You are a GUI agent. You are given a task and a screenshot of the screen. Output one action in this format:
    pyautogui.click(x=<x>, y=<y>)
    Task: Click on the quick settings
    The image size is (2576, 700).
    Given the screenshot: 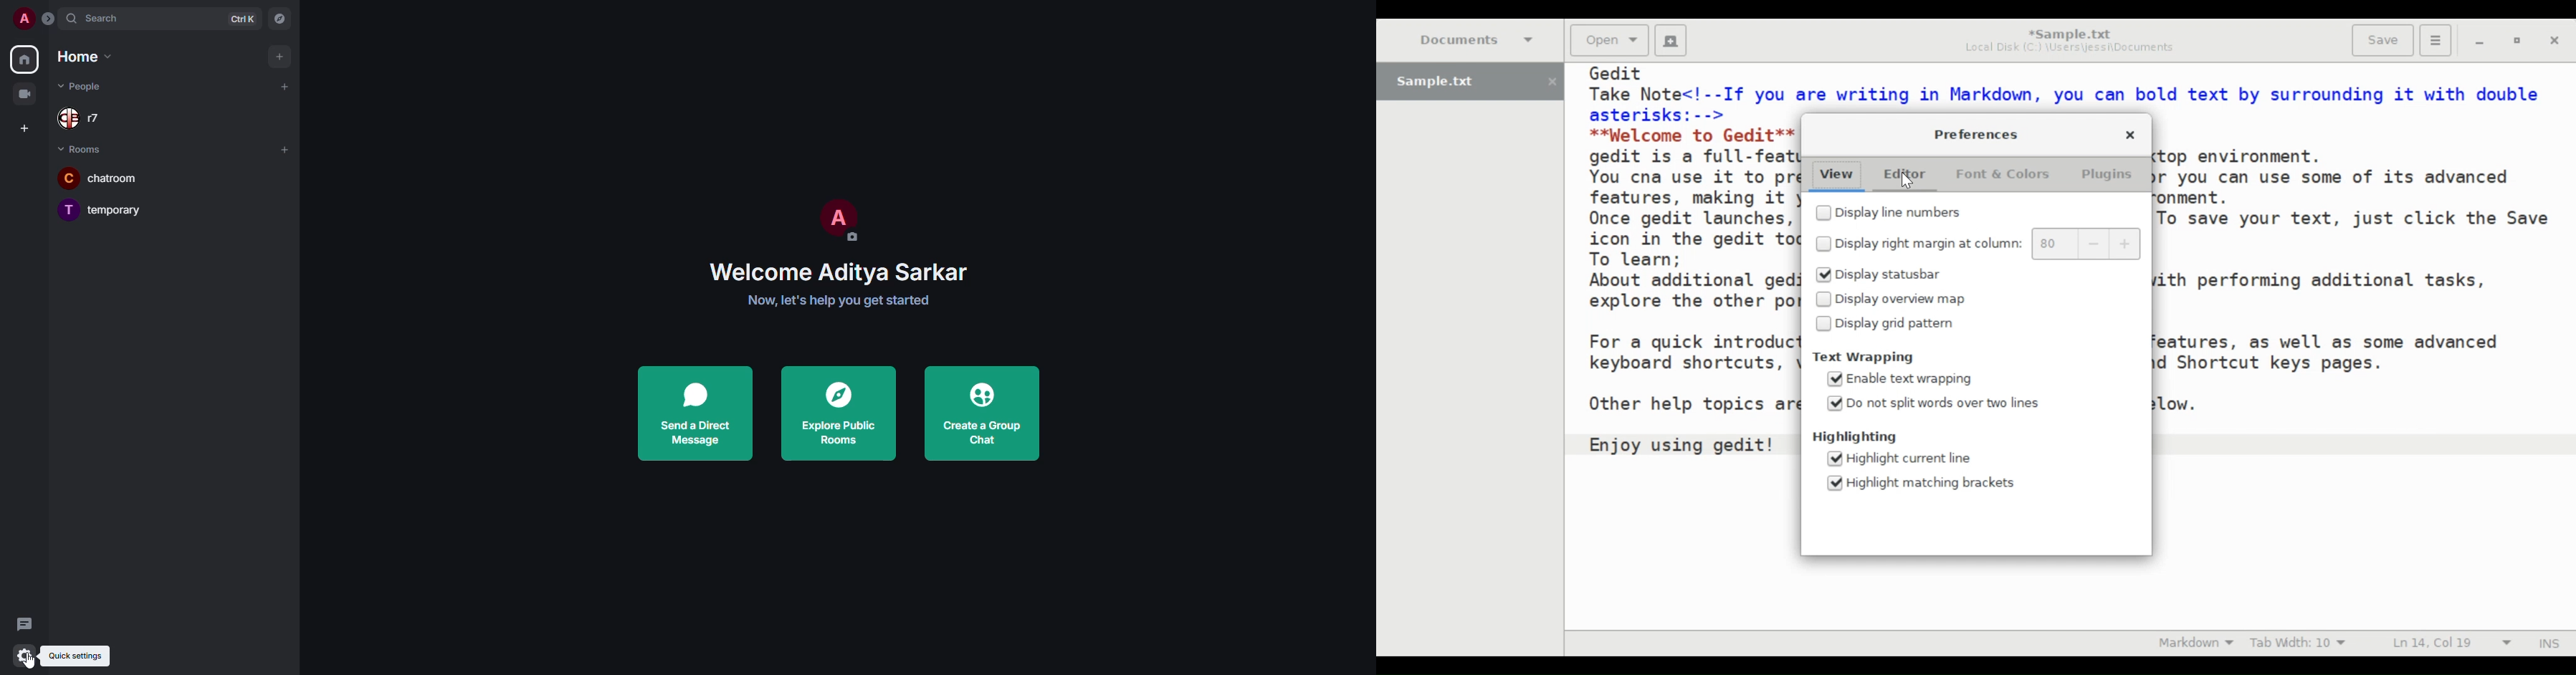 What is the action you would take?
    pyautogui.click(x=20, y=655)
    